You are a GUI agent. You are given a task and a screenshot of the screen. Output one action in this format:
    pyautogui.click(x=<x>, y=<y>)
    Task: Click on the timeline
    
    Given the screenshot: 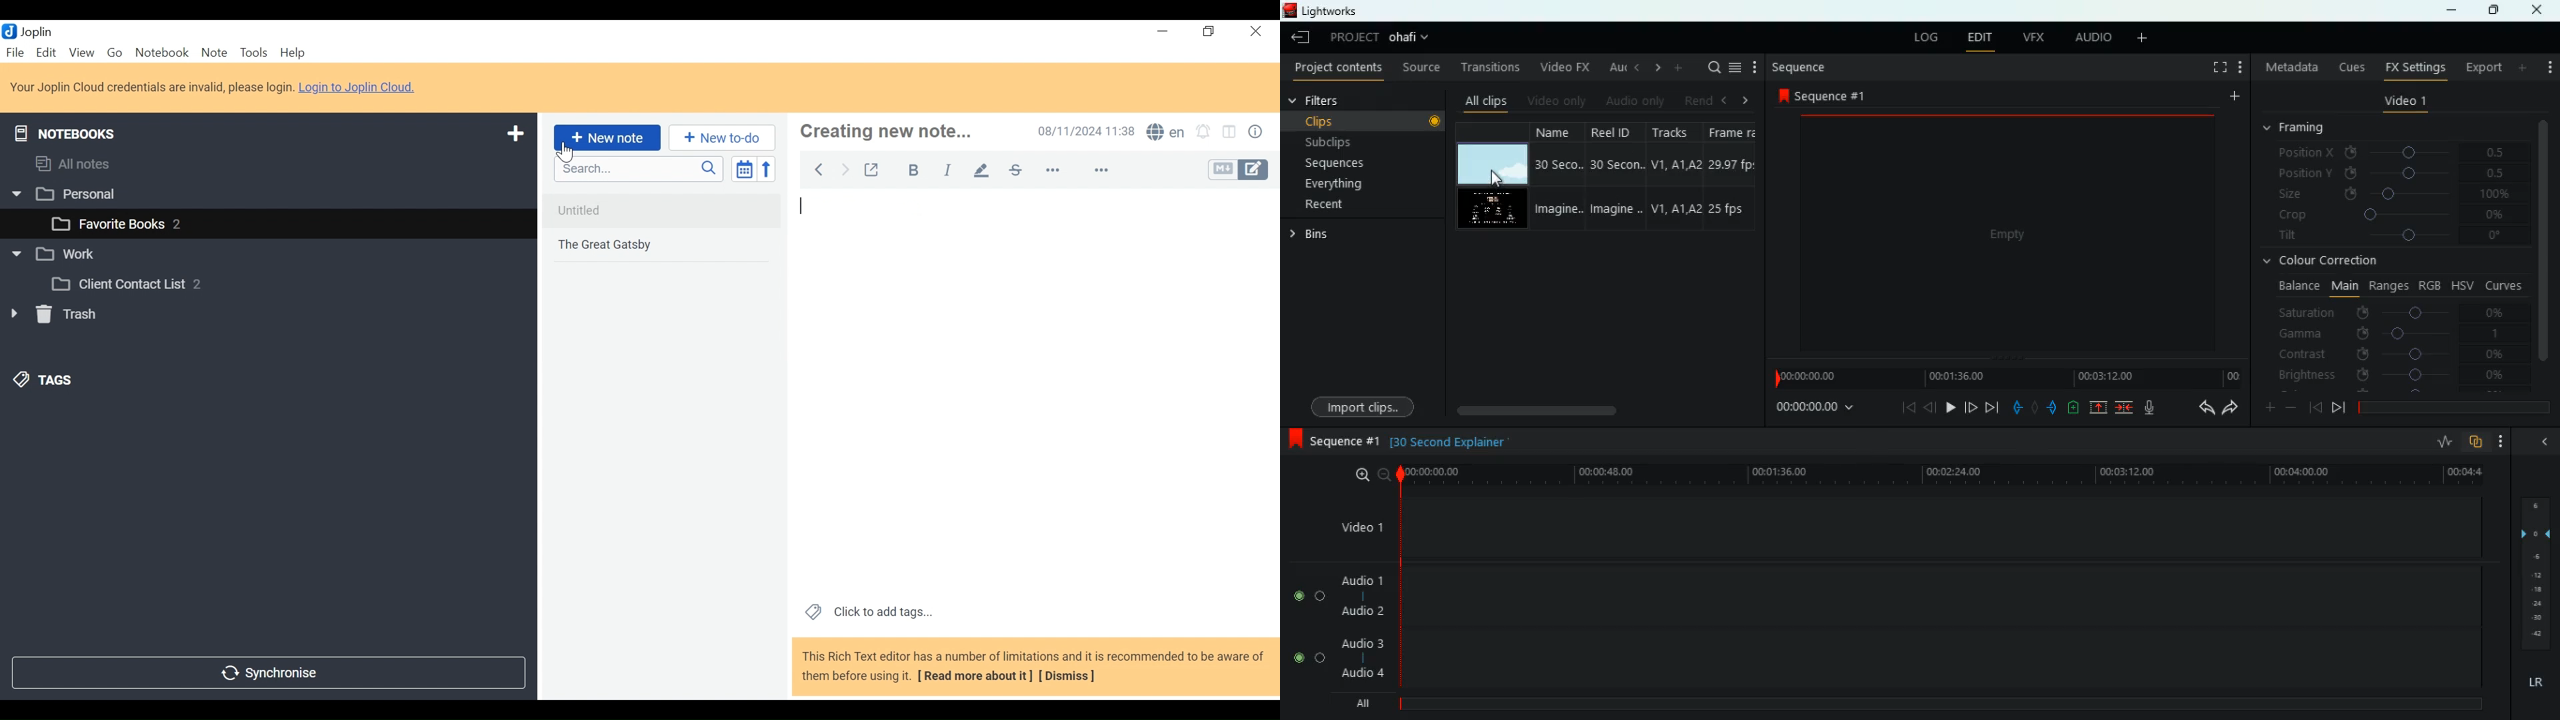 What is the action you would take?
    pyautogui.click(x=2458, y=409)
    